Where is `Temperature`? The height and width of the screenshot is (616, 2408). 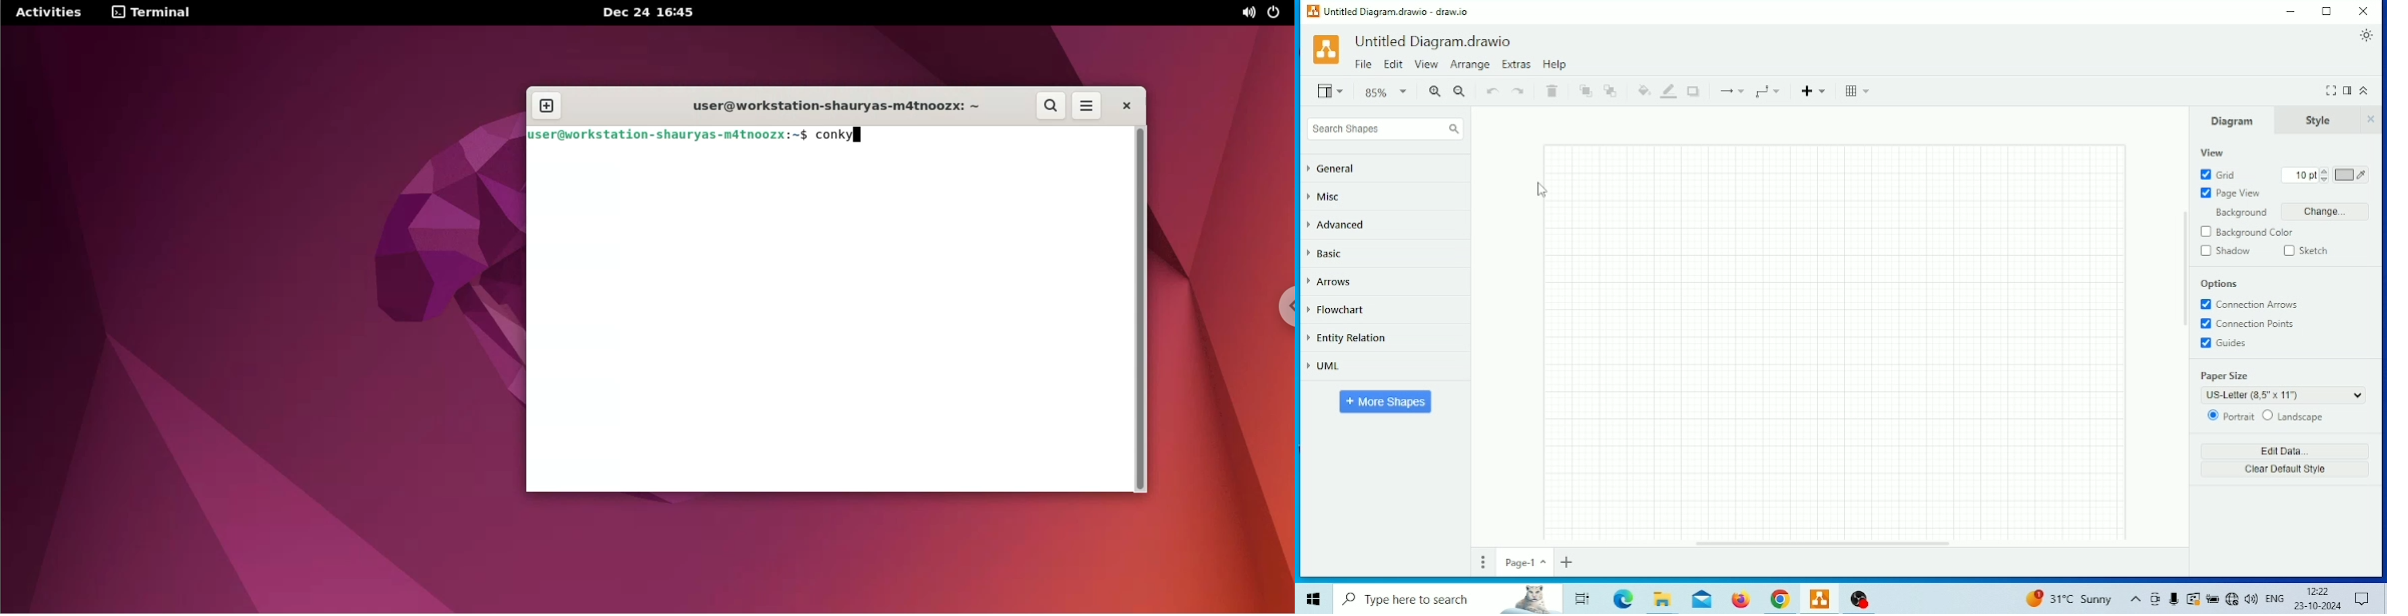
Temperature is located at coordinates (2068, 599).